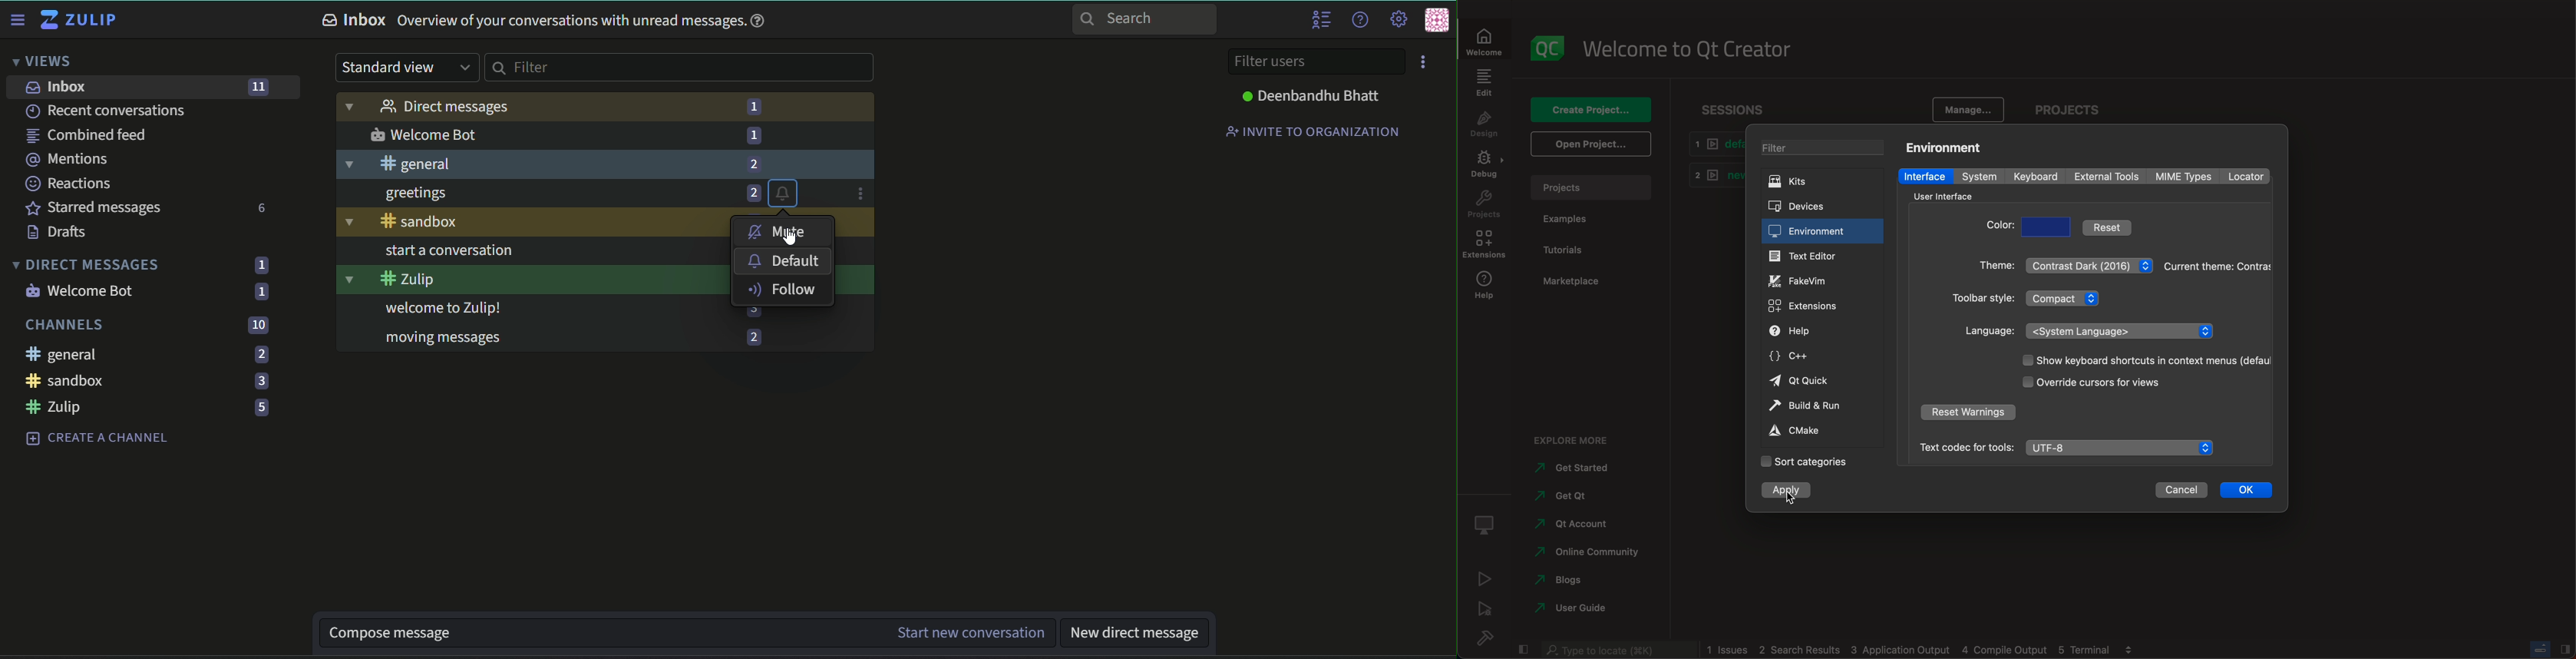  I want to click on Starred Messages, so click(93, 208).